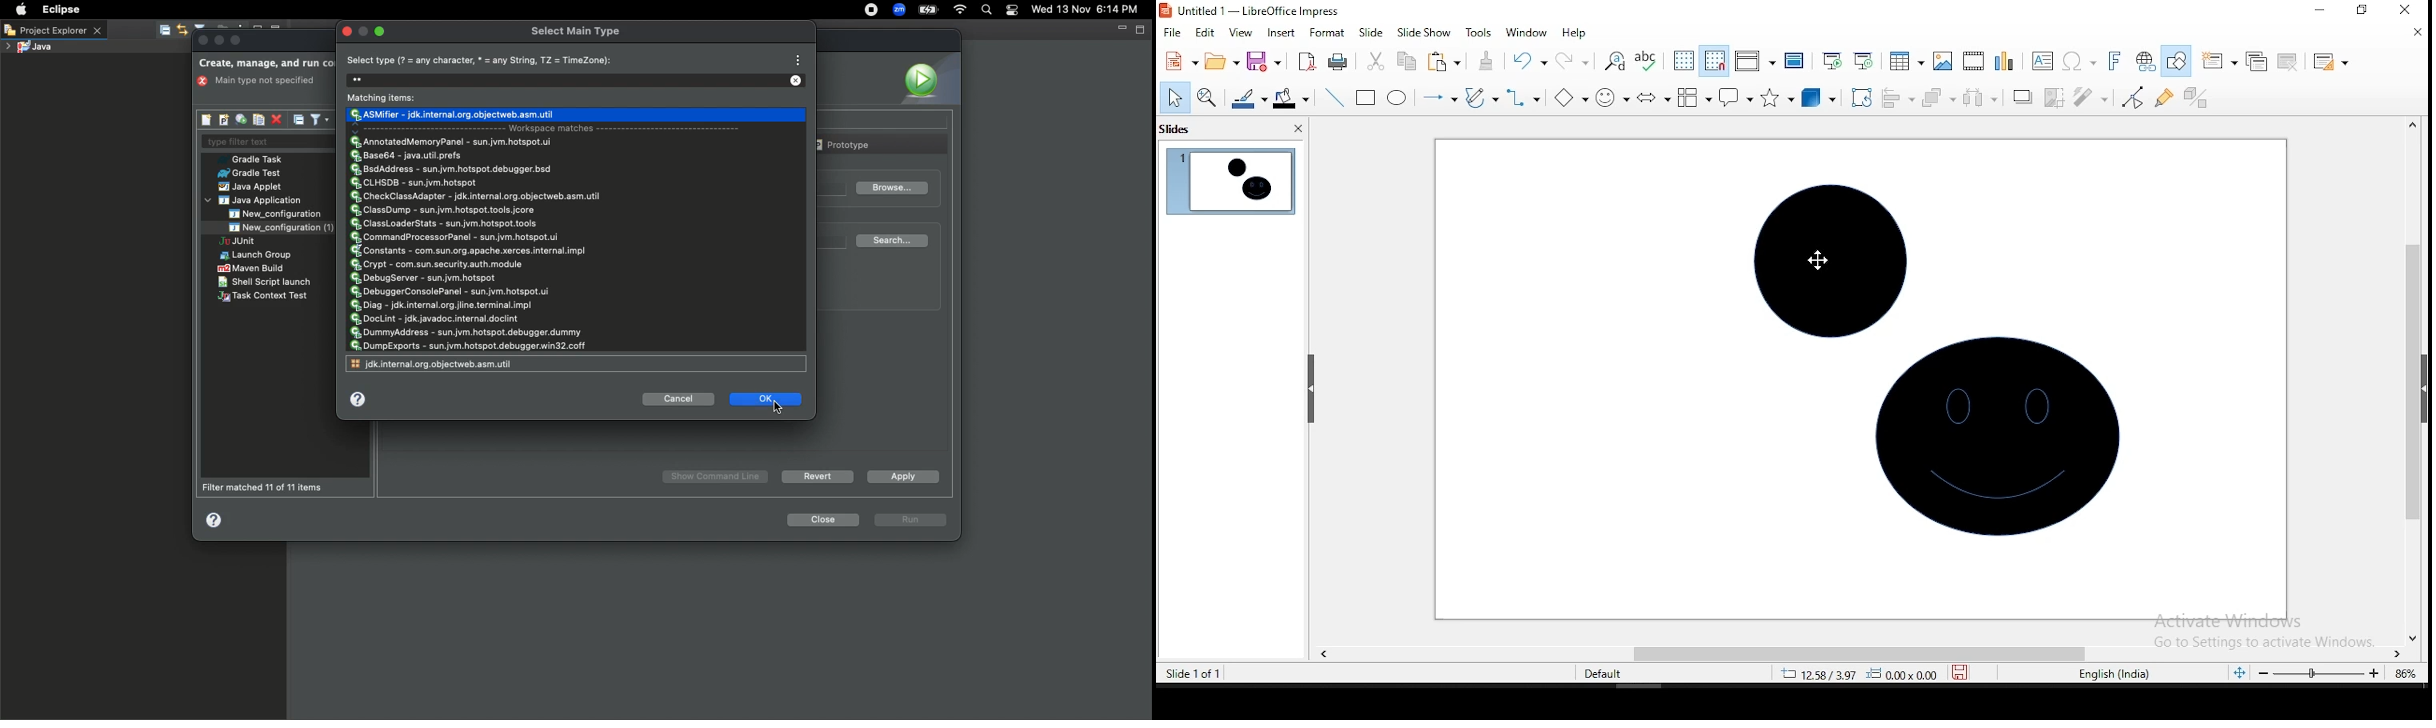 The height and width of the screenshot is (728, 2436). What do you see at coordinates (1825, 673) in the screenshot?
I see `12.58/3.97` at bounding box center [1825, 673].